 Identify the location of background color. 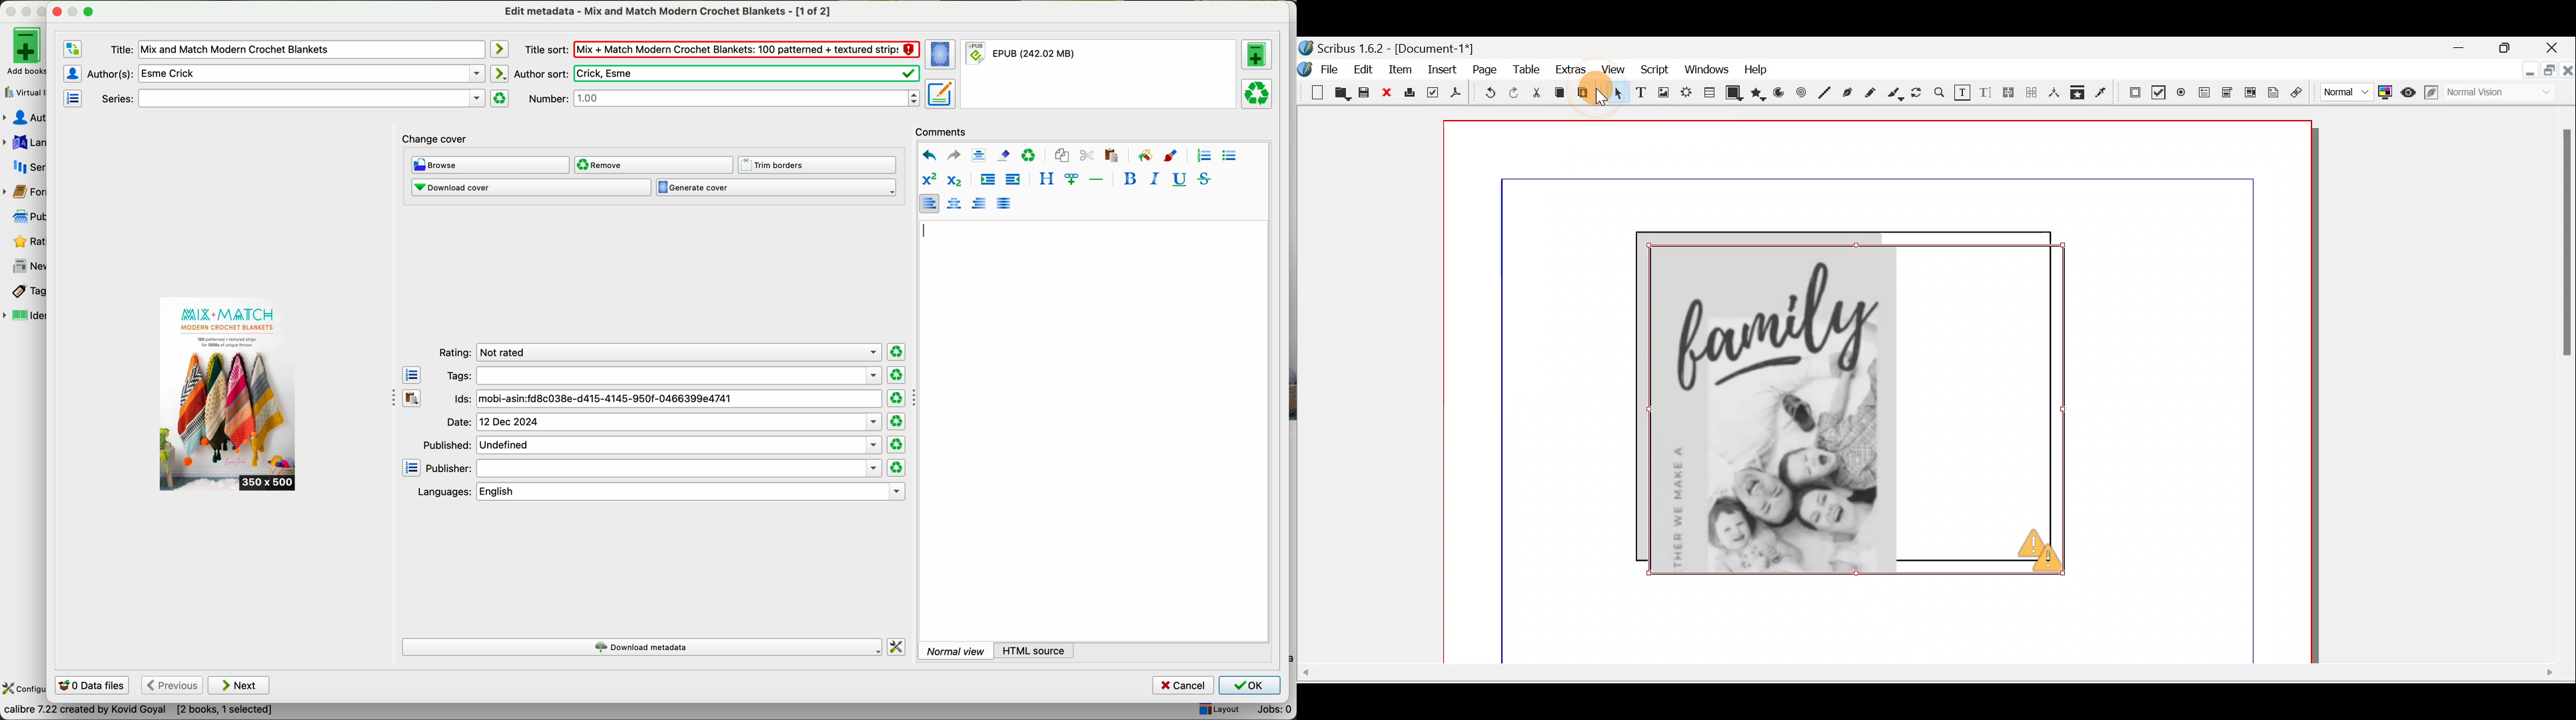
(1145, 155).